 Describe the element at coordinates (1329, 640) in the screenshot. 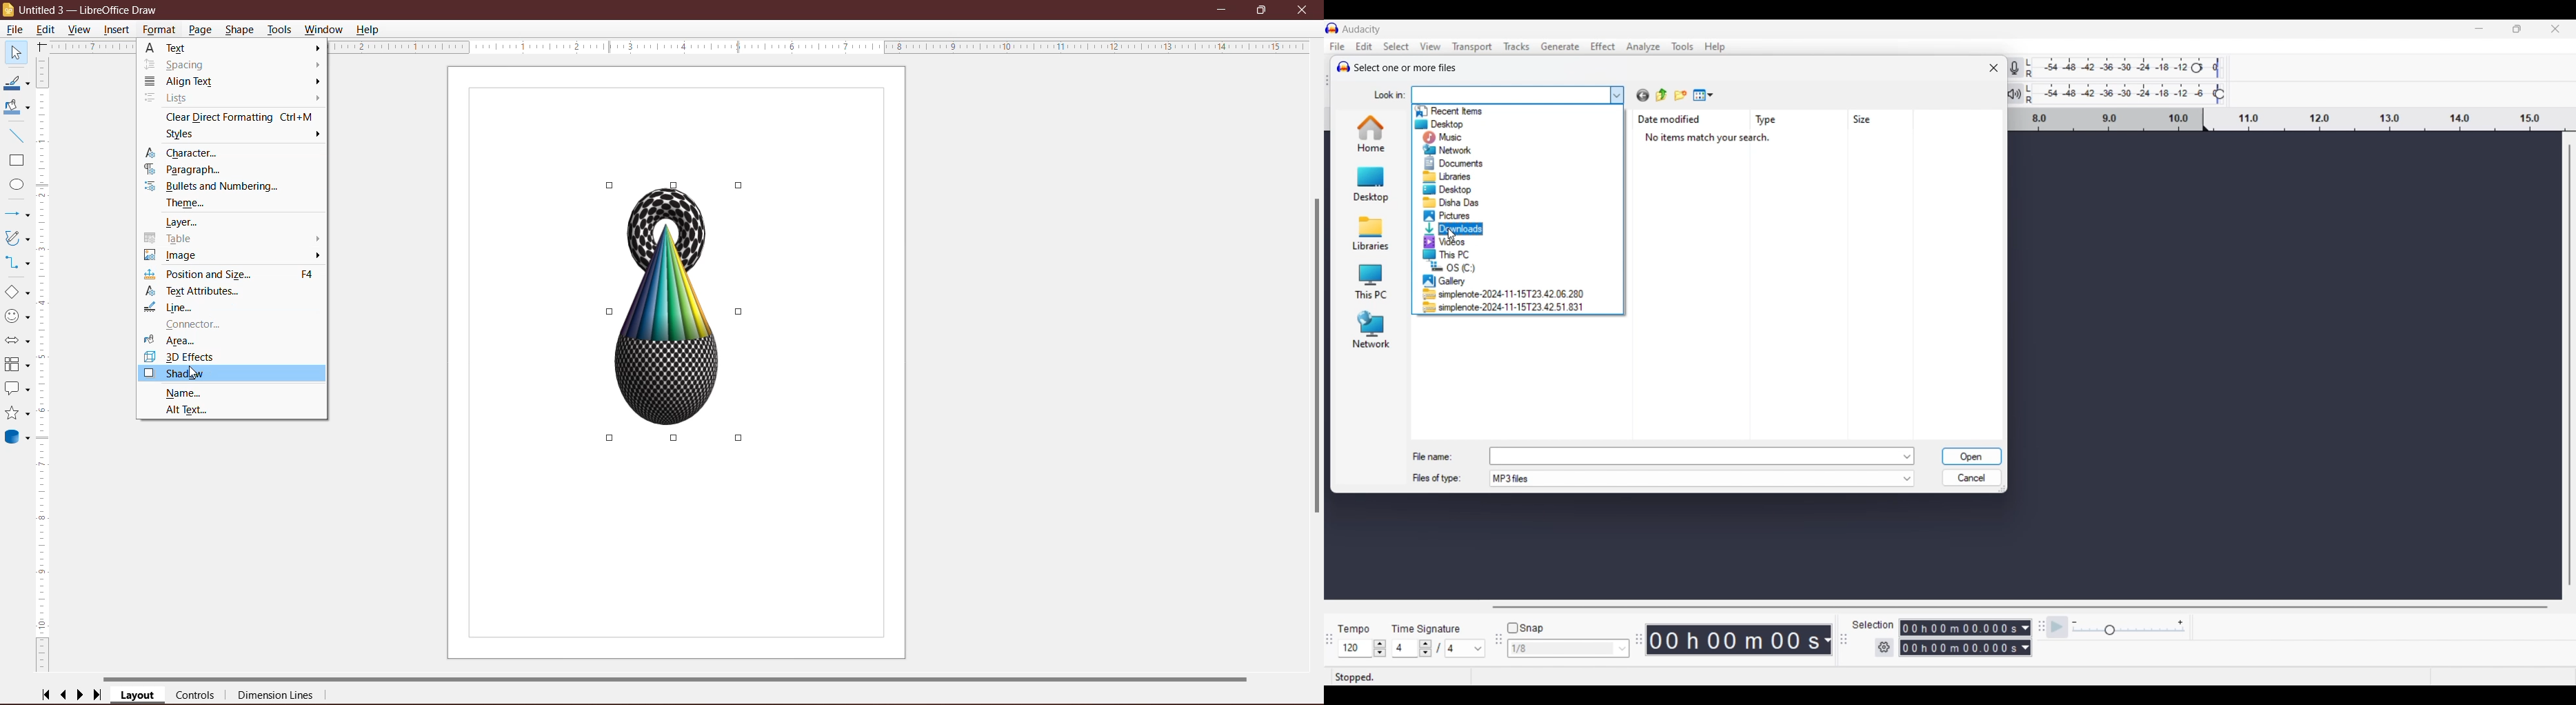

I see `signature time tool bar` at that location.